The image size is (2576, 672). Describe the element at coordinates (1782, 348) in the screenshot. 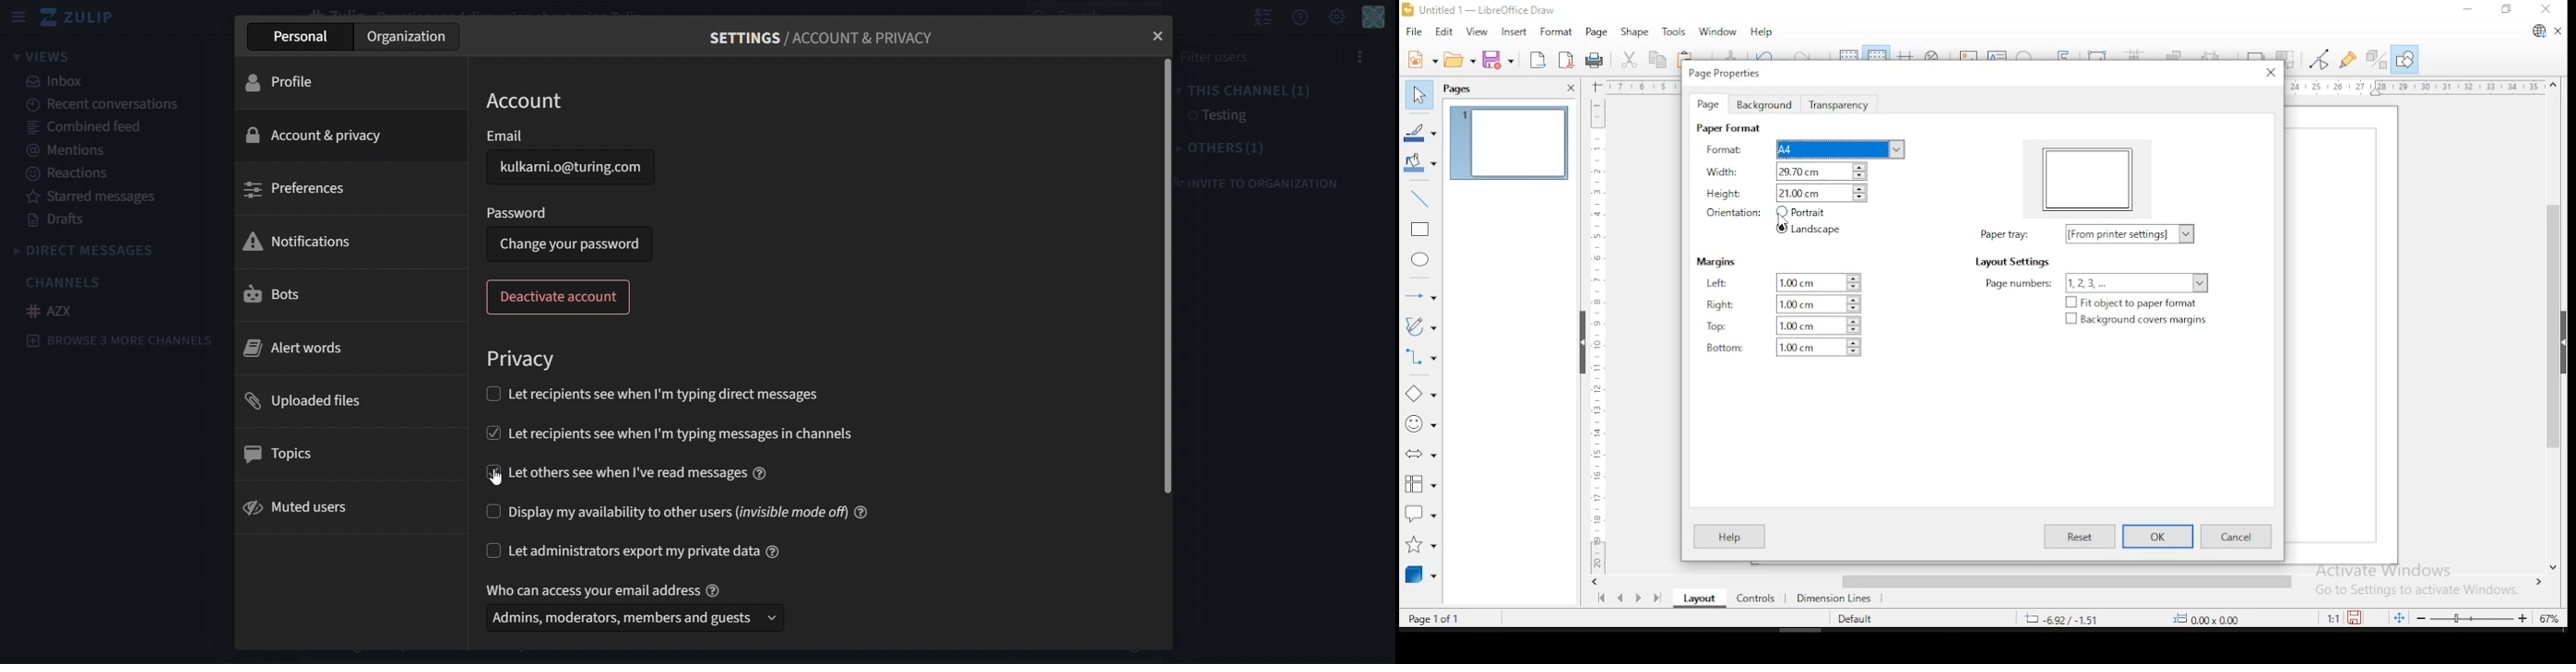

I see `bottom margin settings` at that location.